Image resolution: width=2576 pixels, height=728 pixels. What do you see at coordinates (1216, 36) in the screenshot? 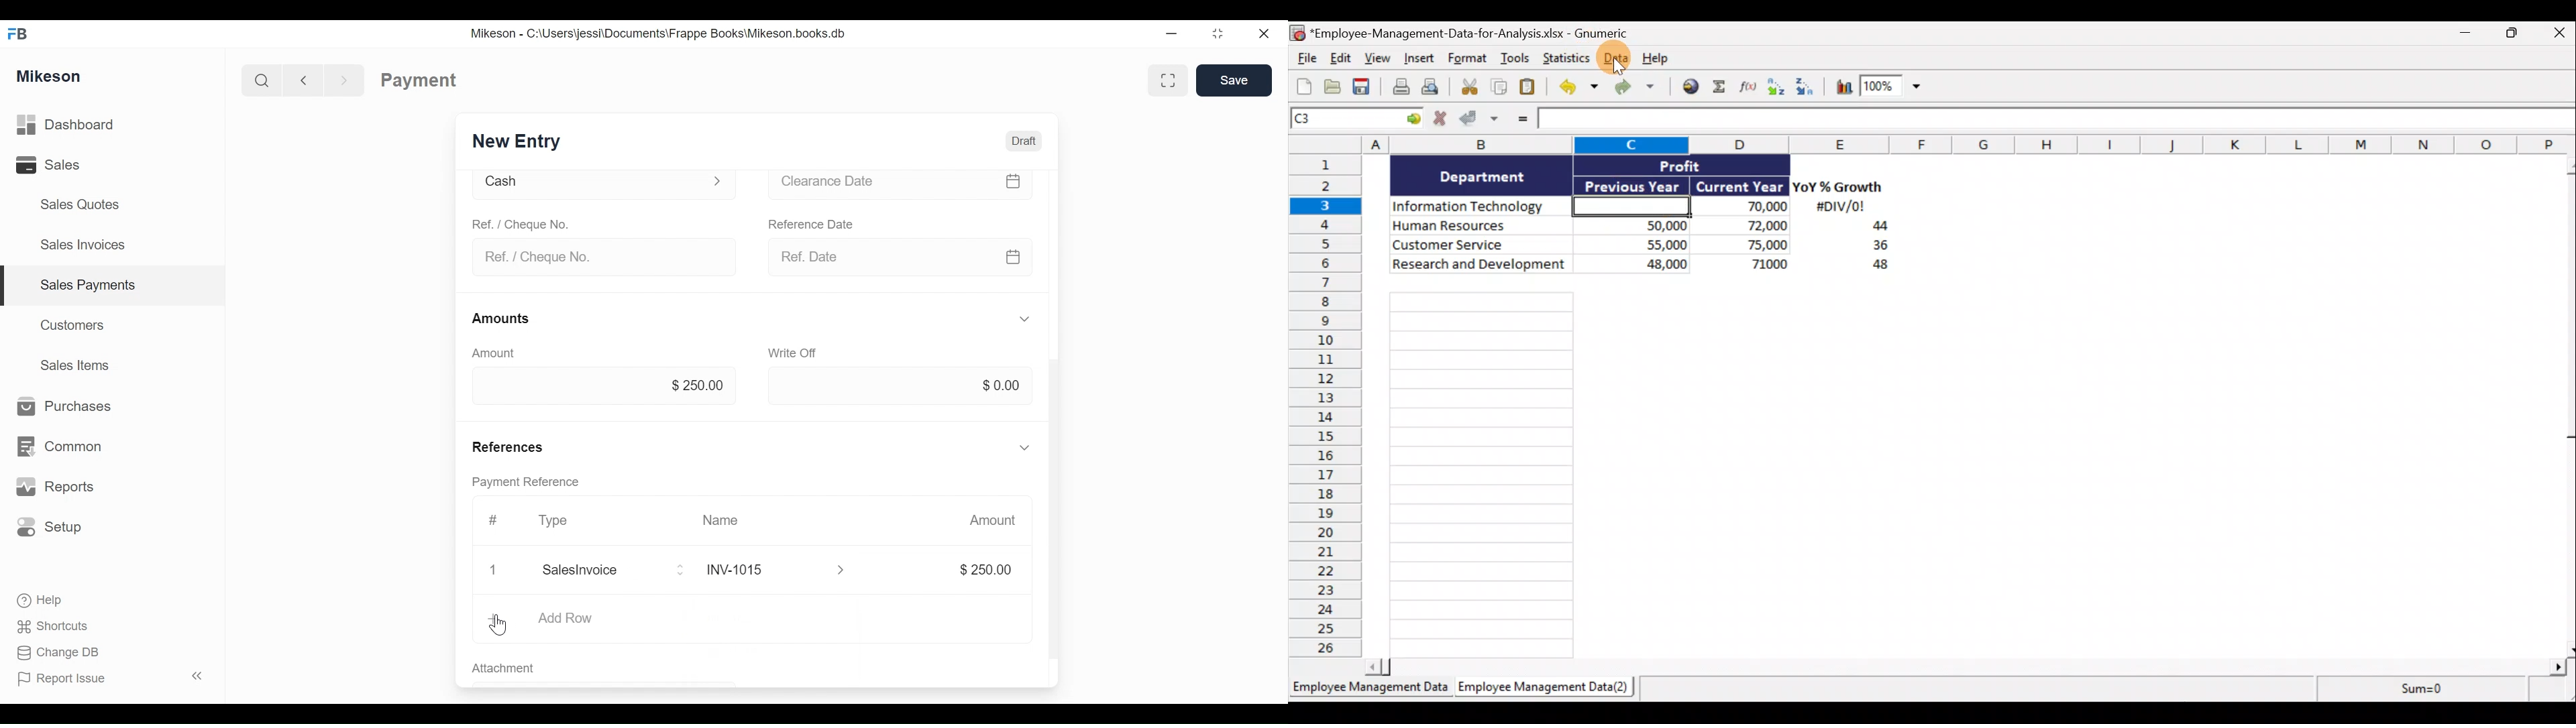
I see `Maximize` at bounding box center [1216, 36].